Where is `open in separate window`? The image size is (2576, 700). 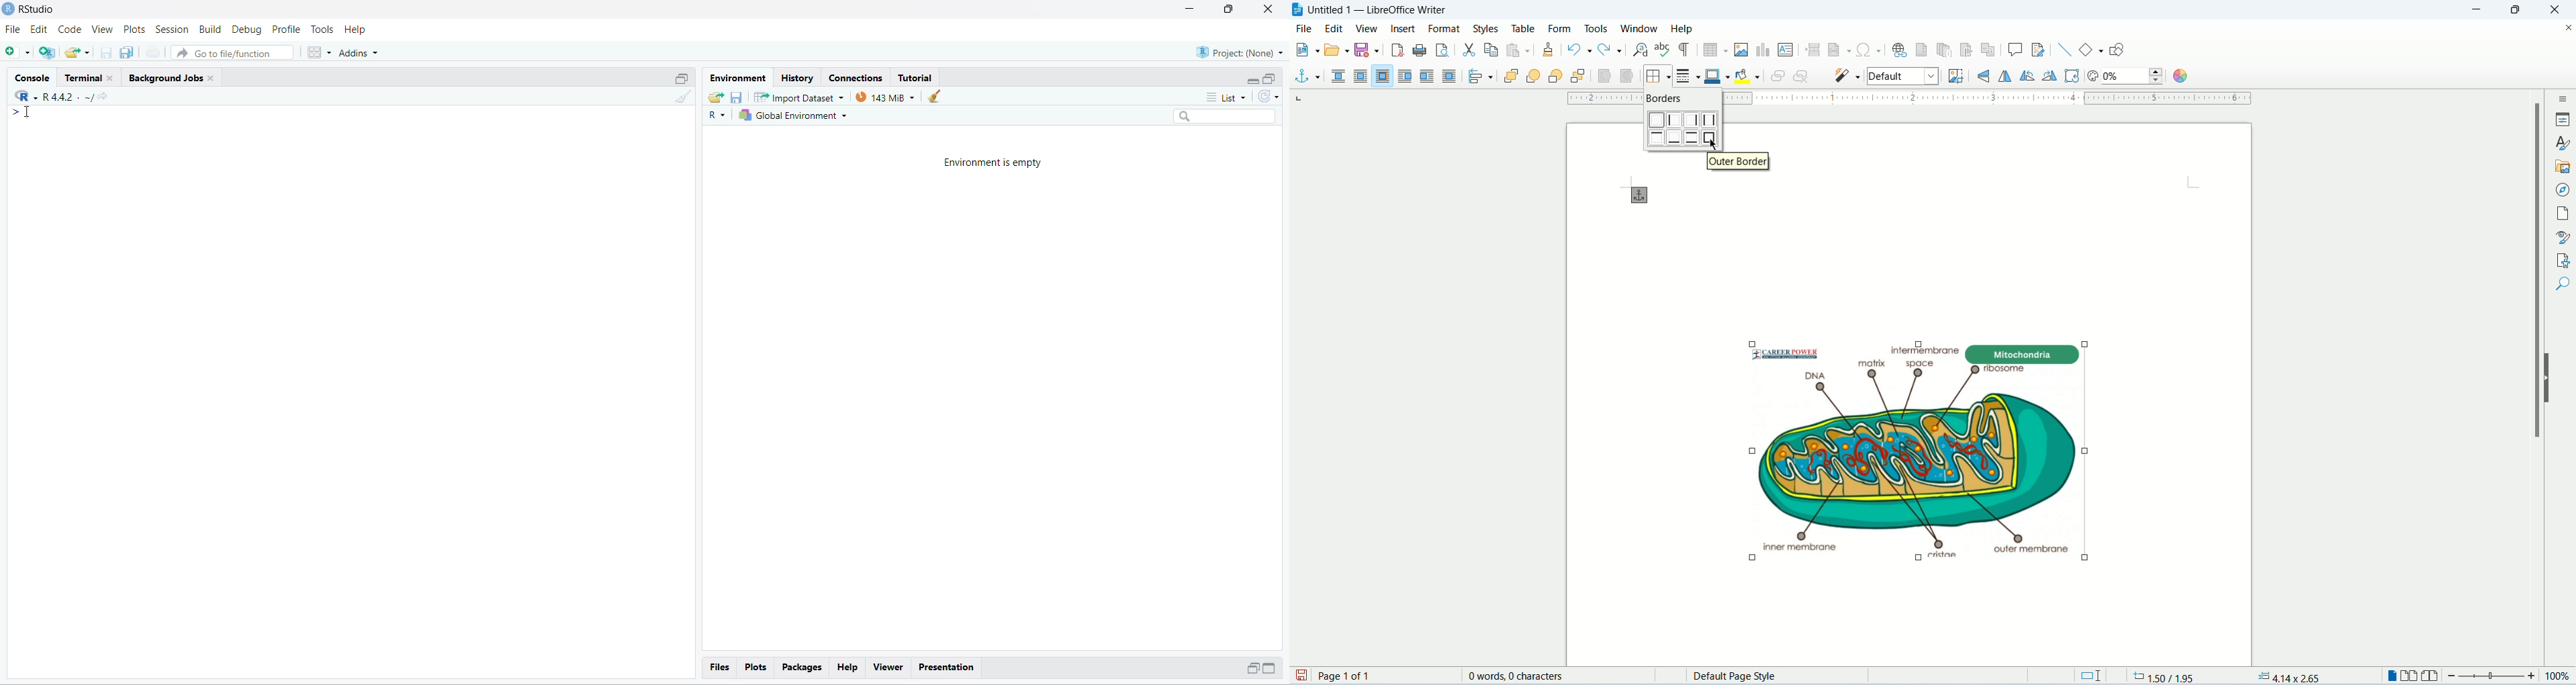
open in separate window is located at coordinates (683, 79).